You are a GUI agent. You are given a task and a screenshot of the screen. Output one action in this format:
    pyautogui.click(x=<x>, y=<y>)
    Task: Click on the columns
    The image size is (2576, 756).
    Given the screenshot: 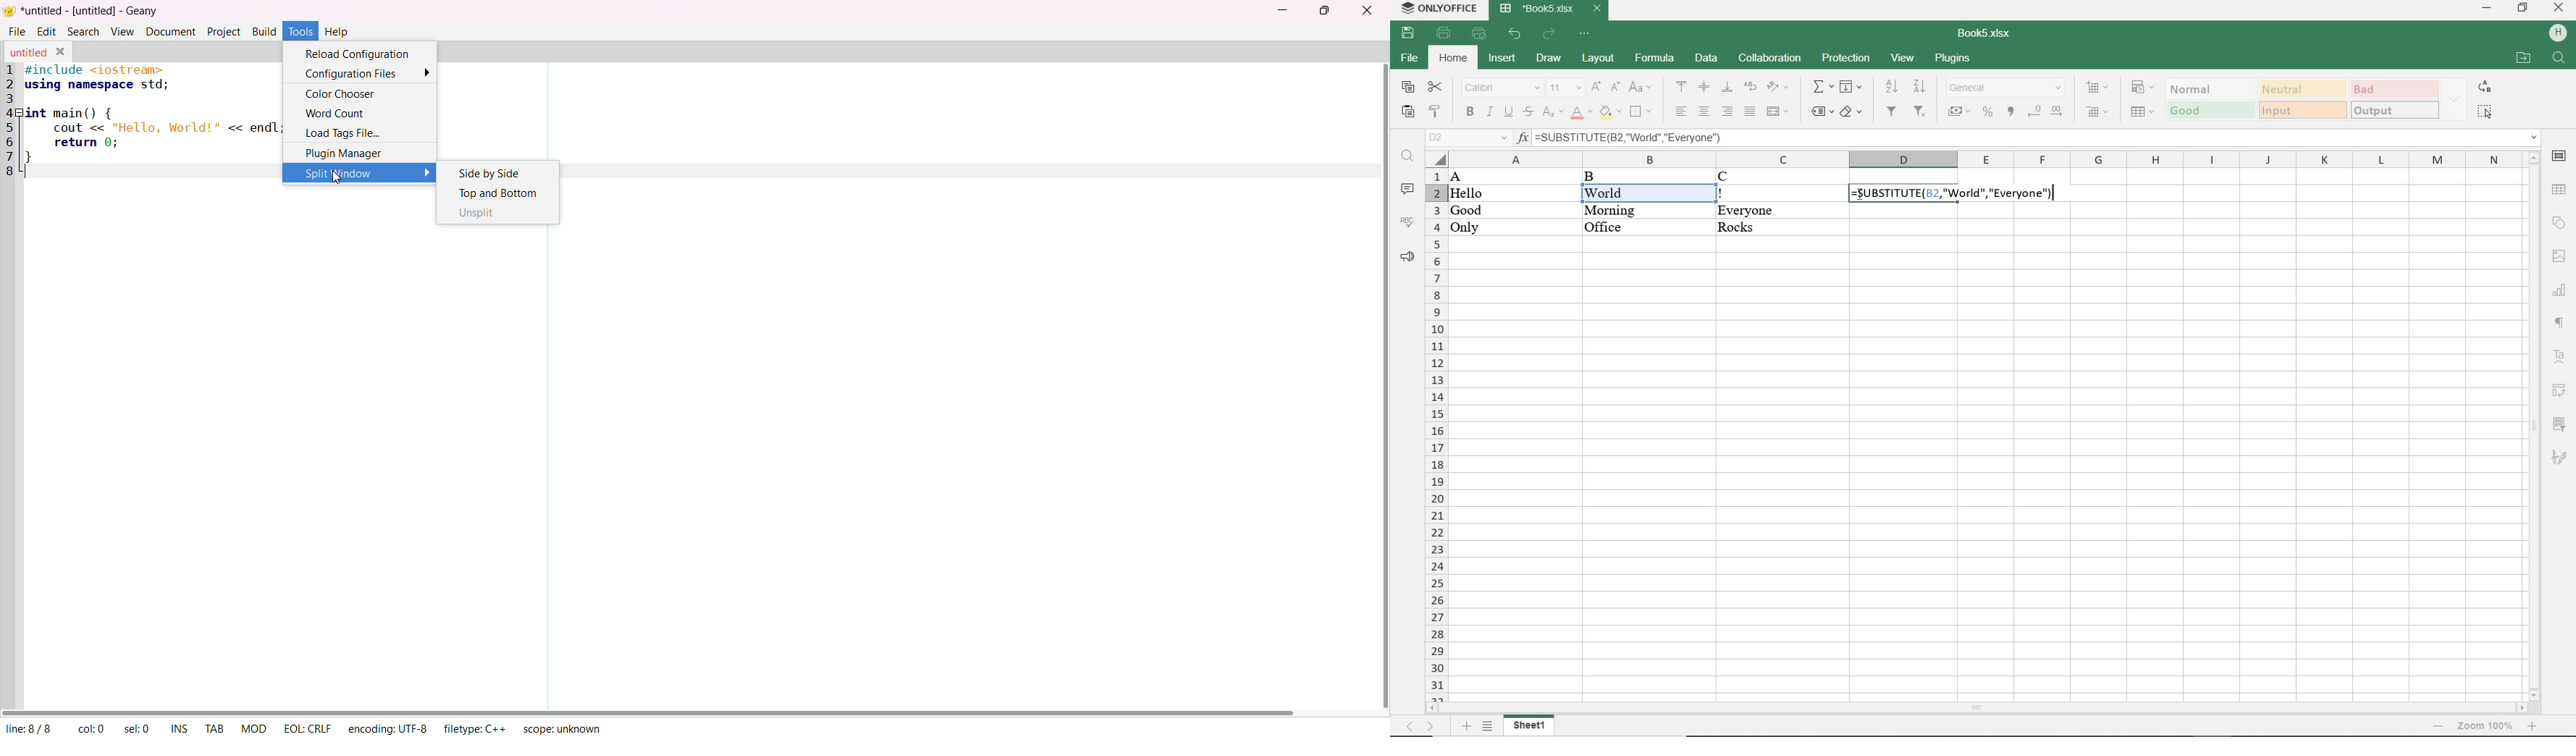 What is the action you would take?
    pyautogui.click(x=1982, y=160)
    